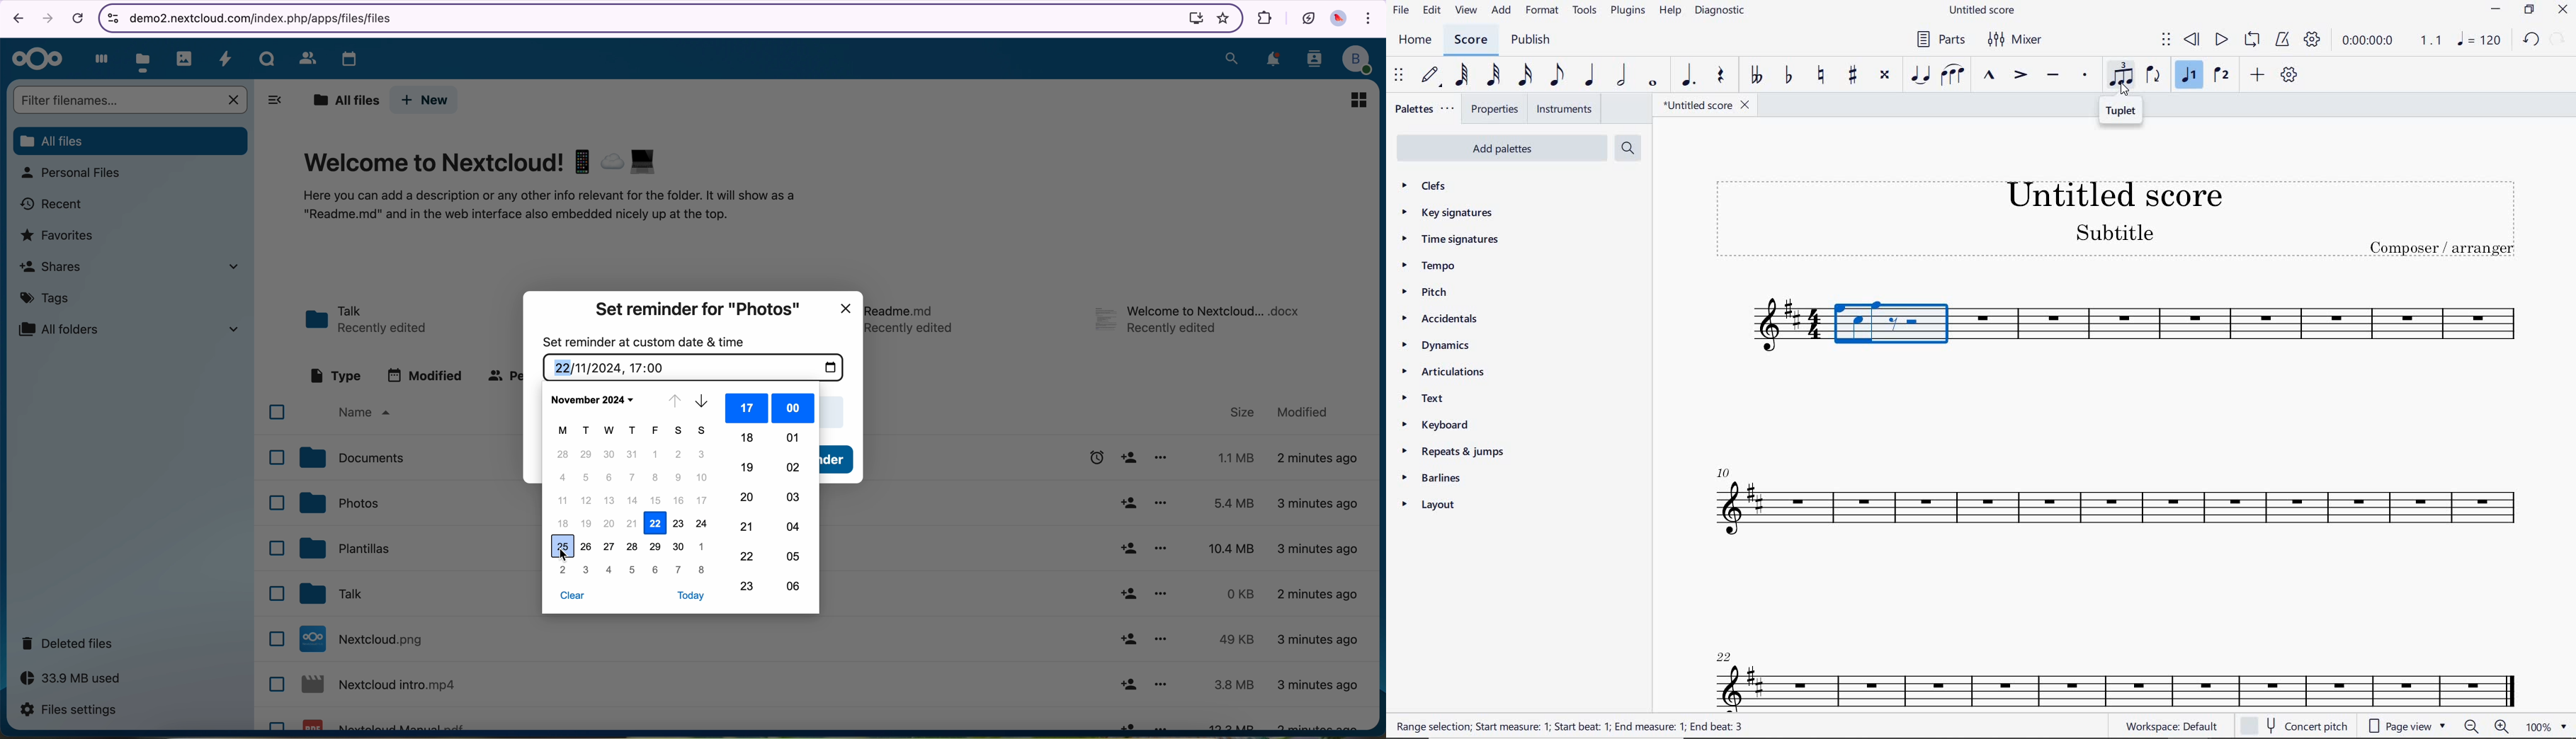 The height and width of the screenshot is (756, 2576). What do you see at coordinates (705, 403) in the screenshot?
I see `down` at bounding box center [705, 403].